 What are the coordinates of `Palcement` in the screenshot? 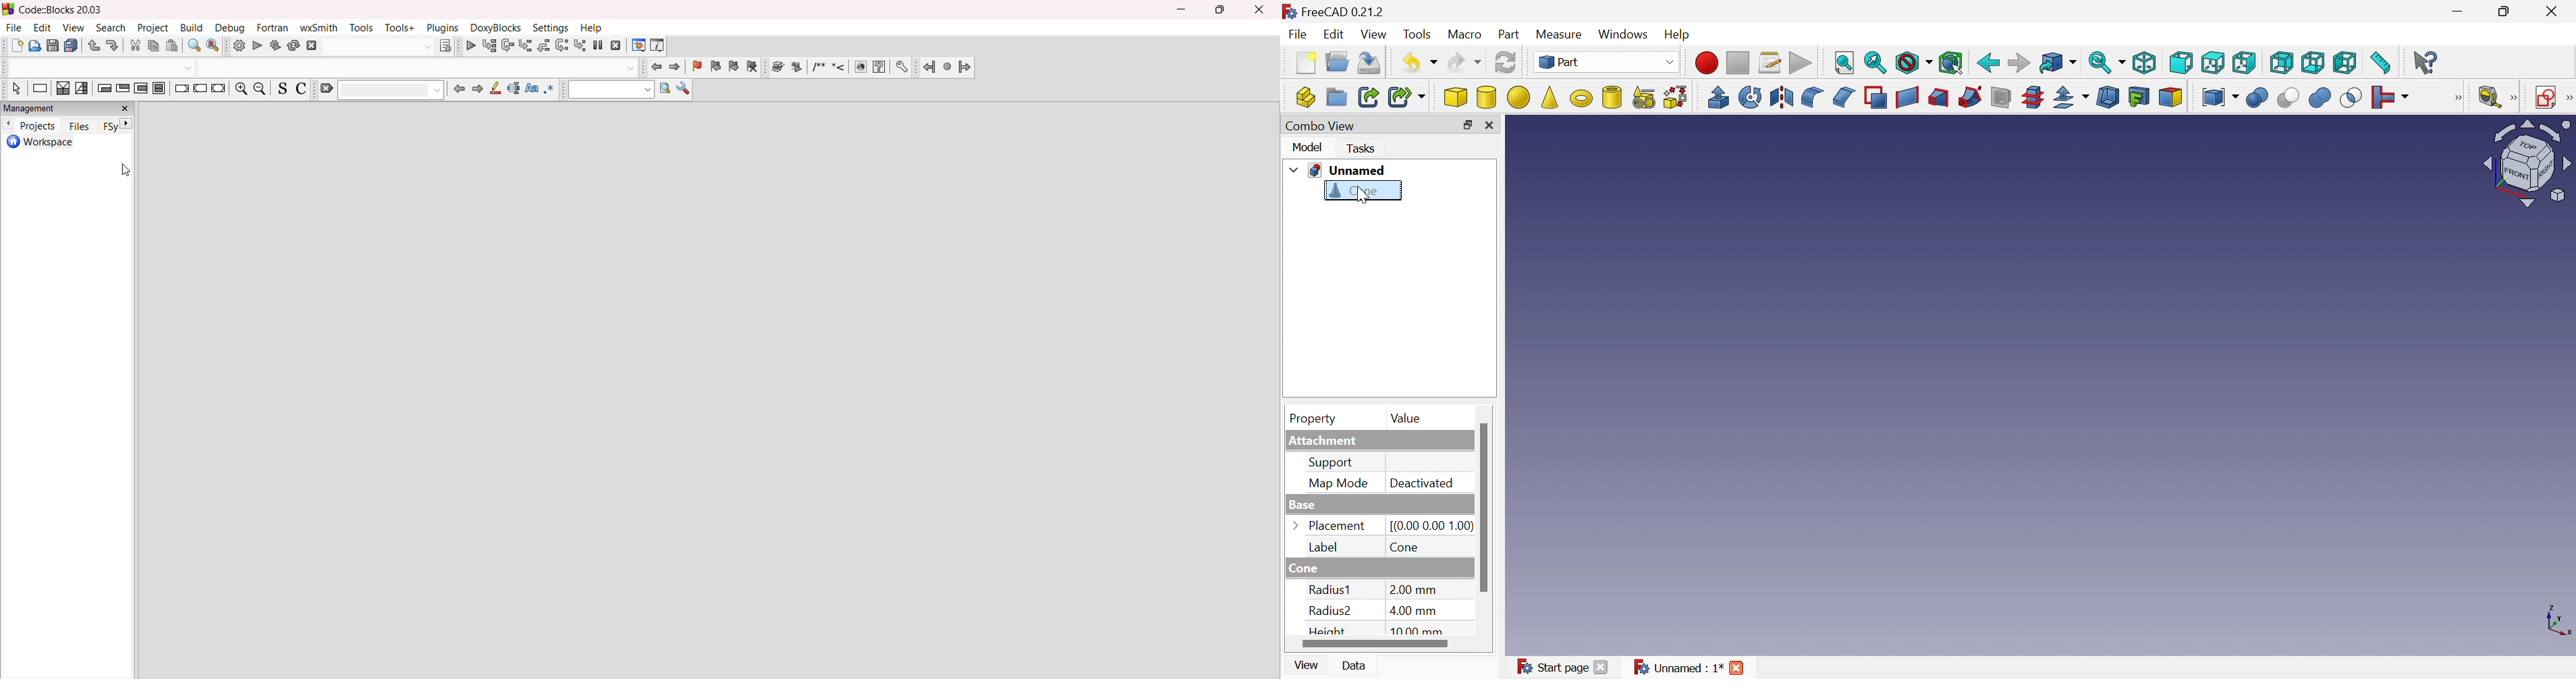 It's located at (1338, 525).